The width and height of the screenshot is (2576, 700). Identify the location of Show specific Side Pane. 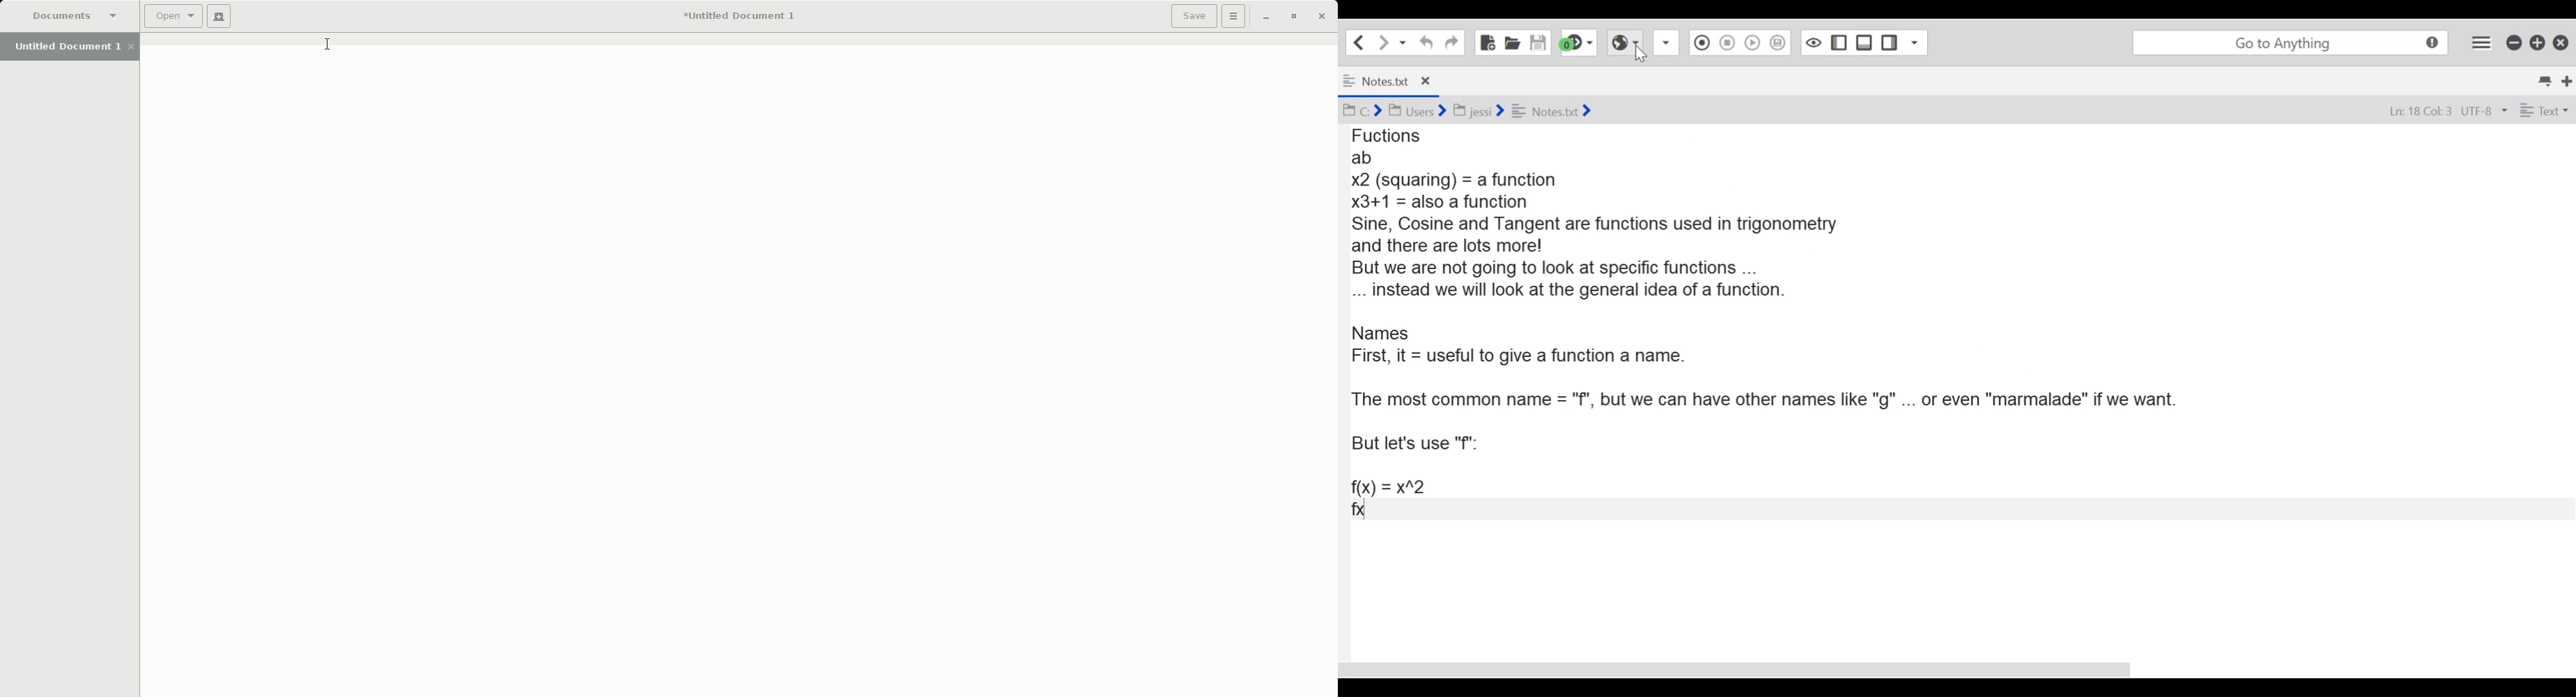
(1915, 43).